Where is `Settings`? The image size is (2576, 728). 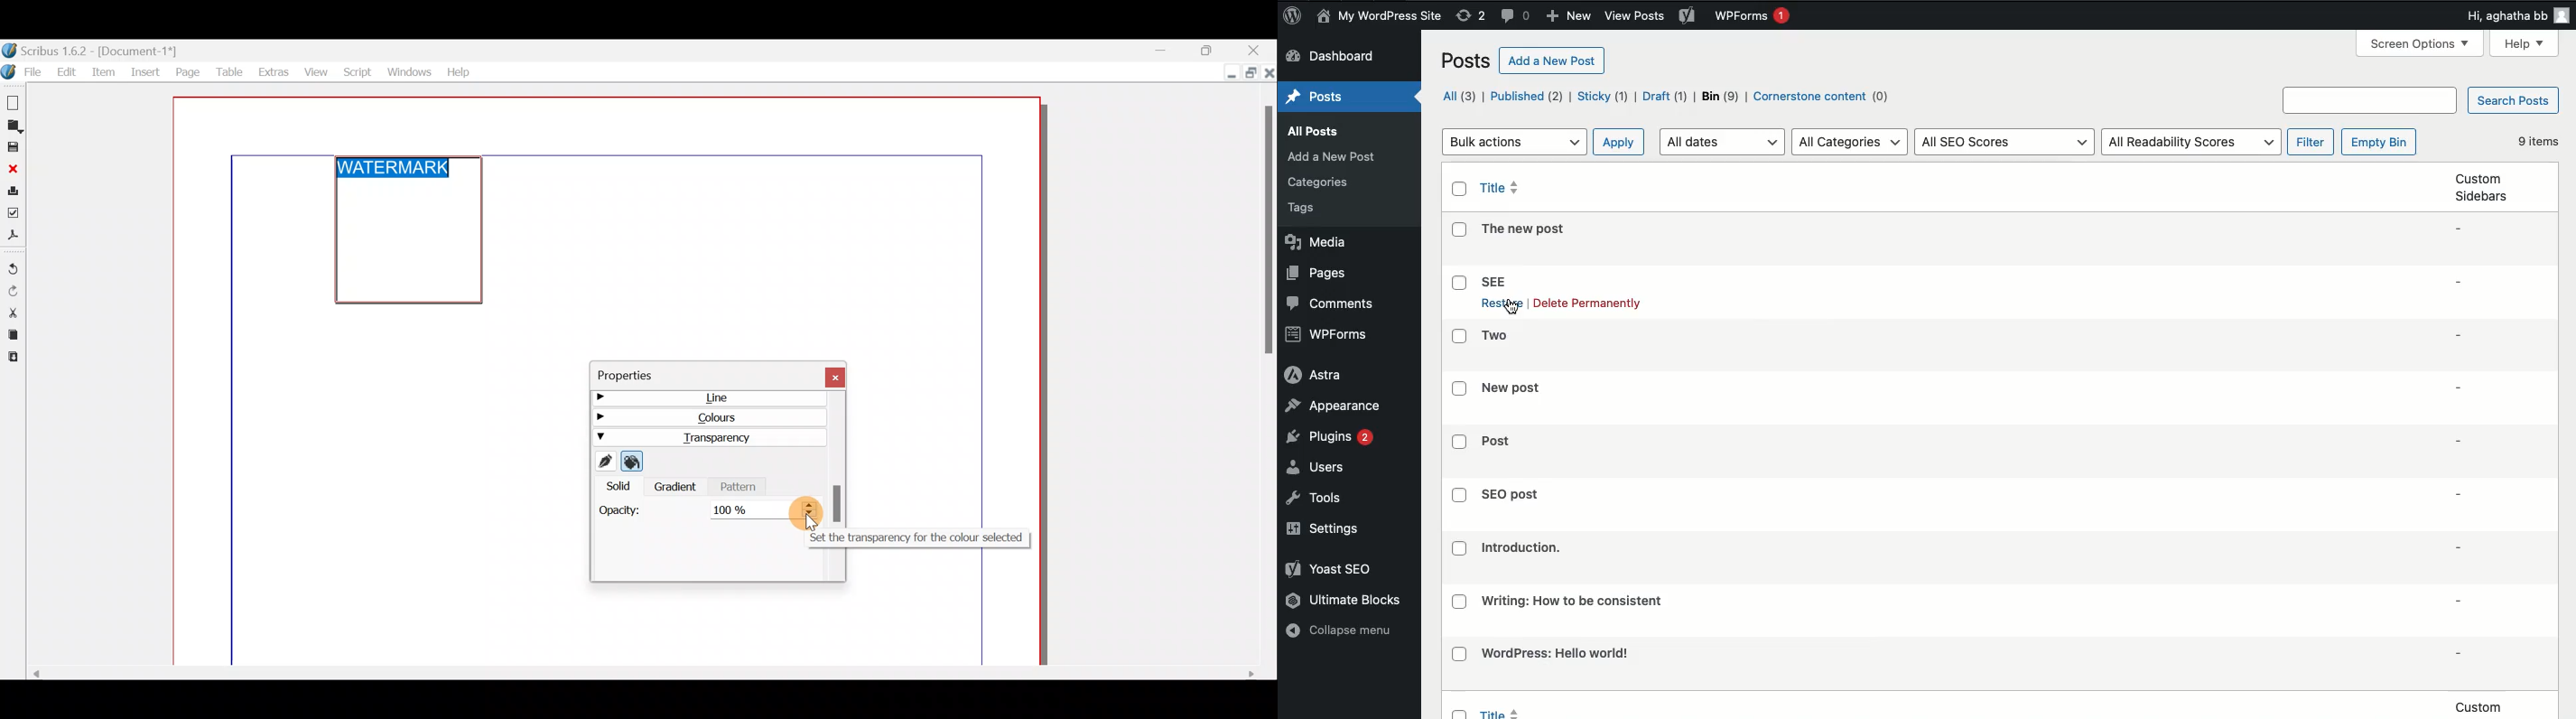 Settings is located at coordinates (1327, 528).